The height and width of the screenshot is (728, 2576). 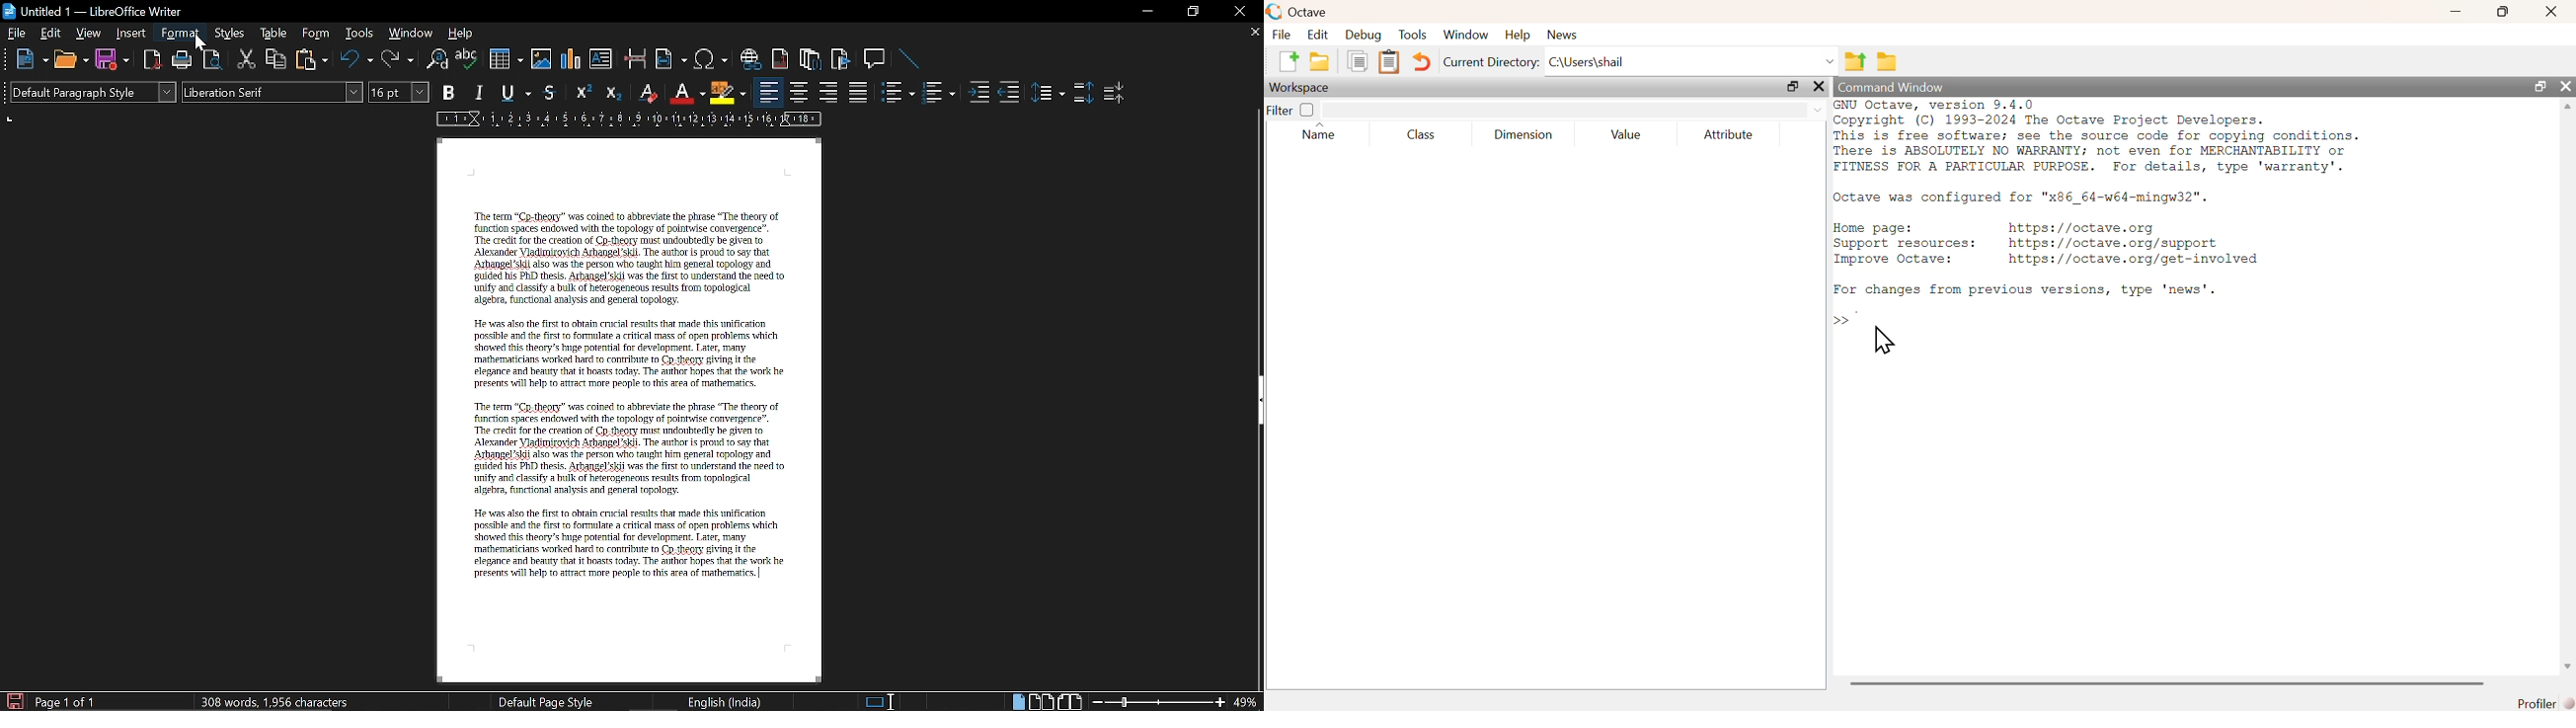 What do you see at coordinates (87, 34) in the screenshot?
I see `View` at bounding box center [87, 34].